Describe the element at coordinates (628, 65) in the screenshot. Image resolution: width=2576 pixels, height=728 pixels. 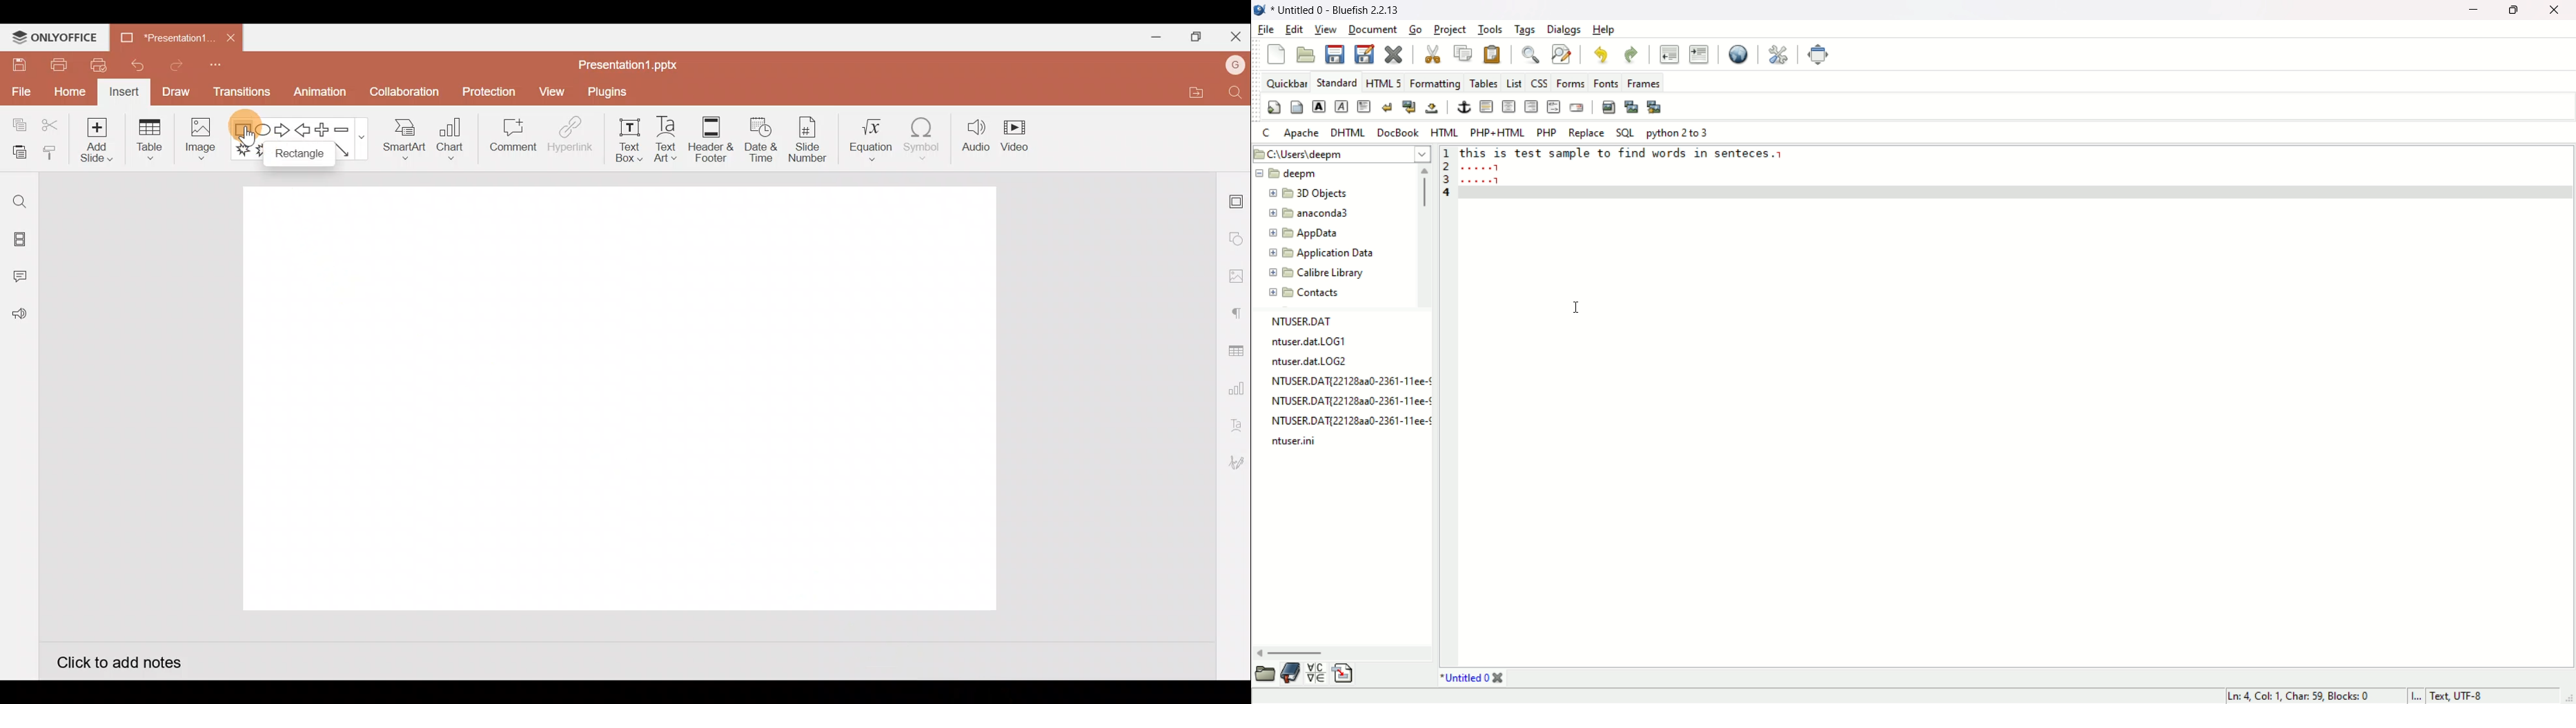
I see `Presentation1.pptx` at that location.